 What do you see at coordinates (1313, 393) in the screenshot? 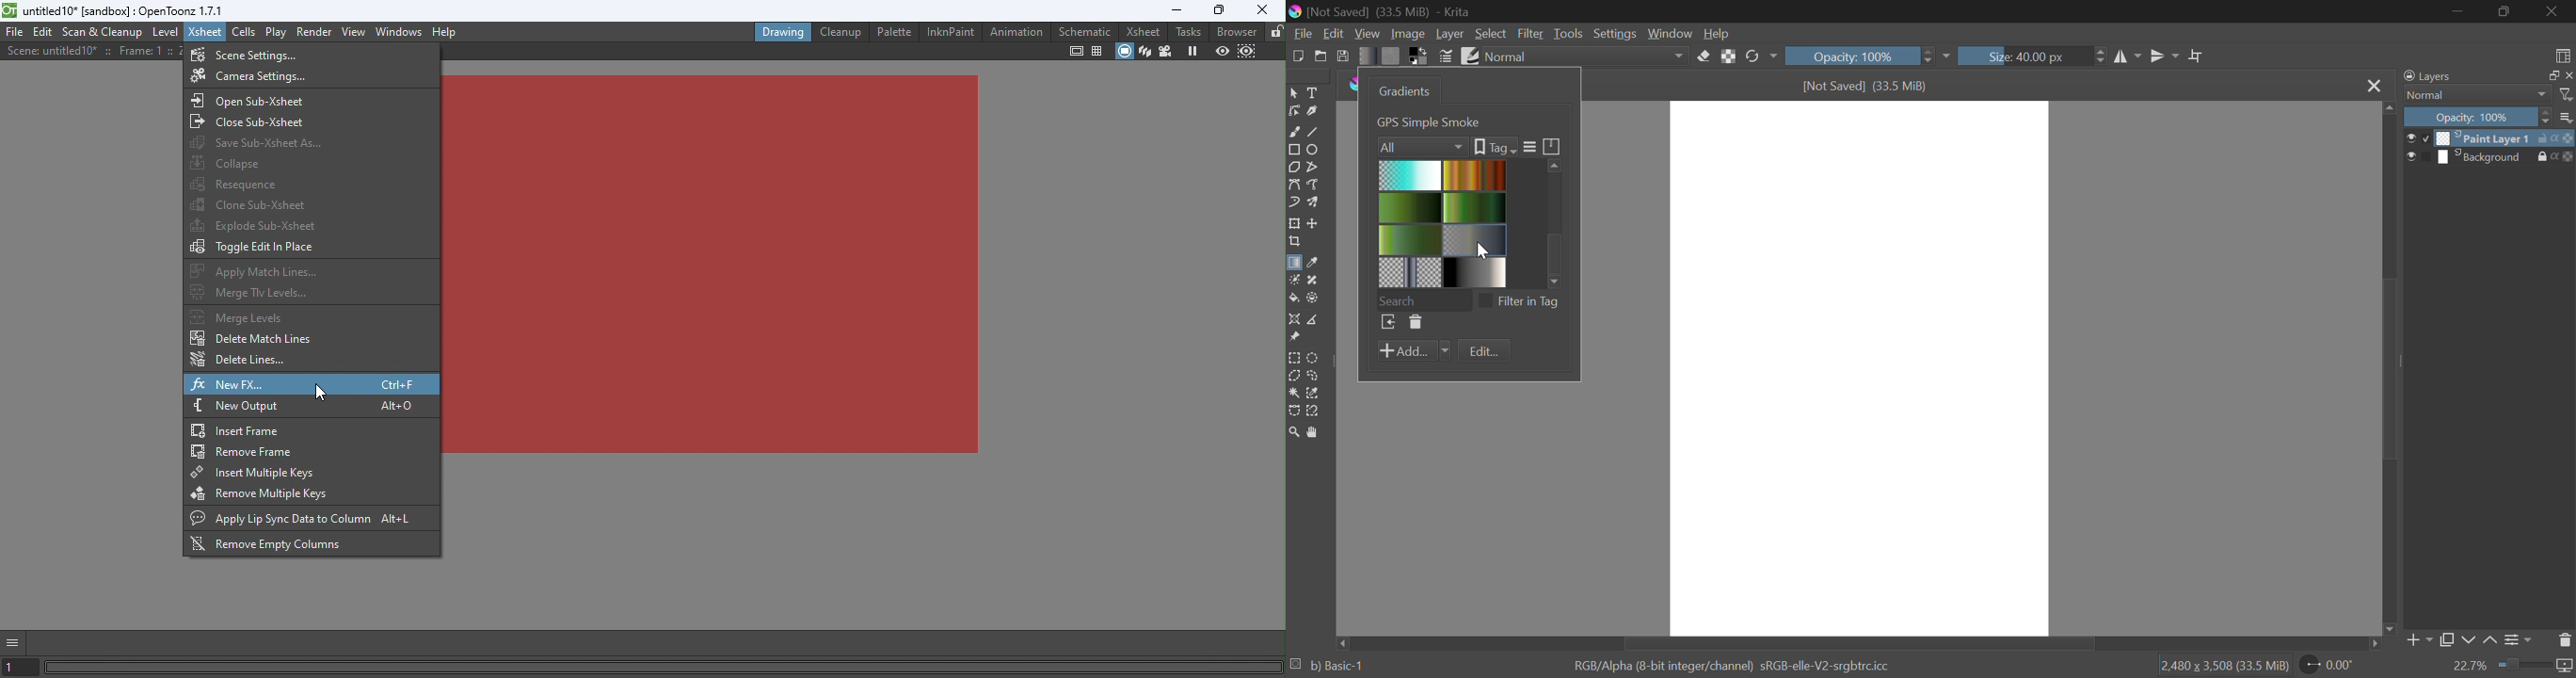
I see `Similar Color Selection` at bounding box center [1313, 393].